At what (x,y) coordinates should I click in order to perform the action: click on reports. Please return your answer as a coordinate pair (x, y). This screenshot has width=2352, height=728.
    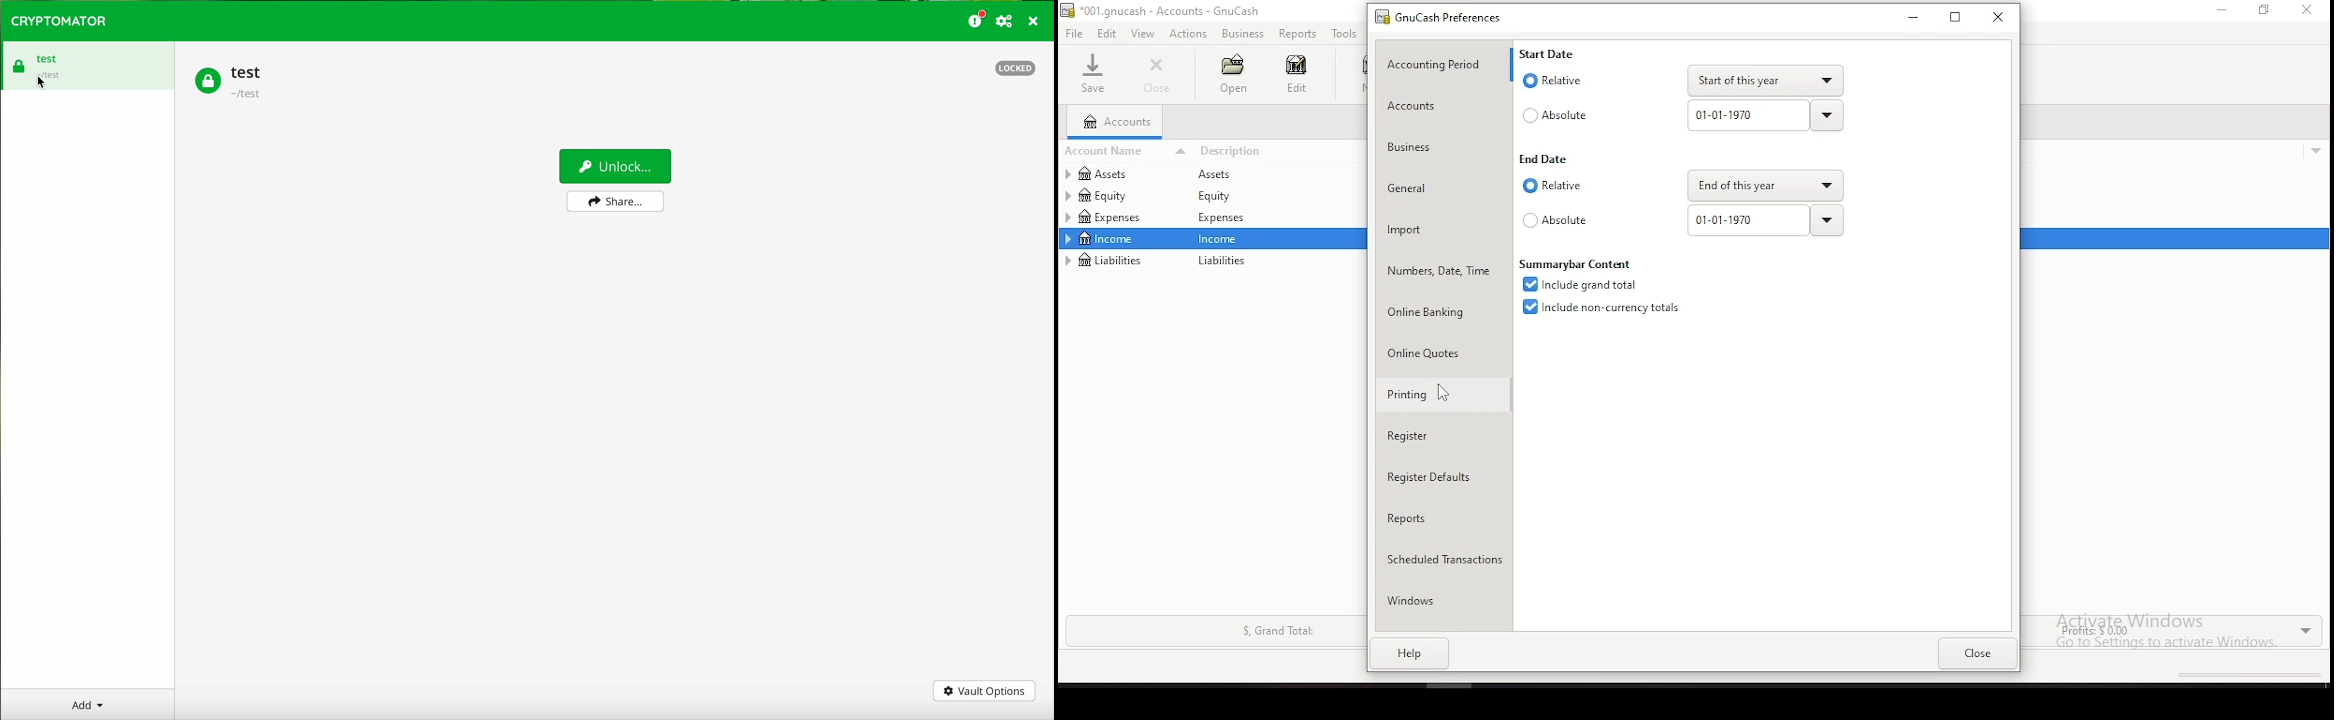
    Looking at the image, I should click on (1423, 518).